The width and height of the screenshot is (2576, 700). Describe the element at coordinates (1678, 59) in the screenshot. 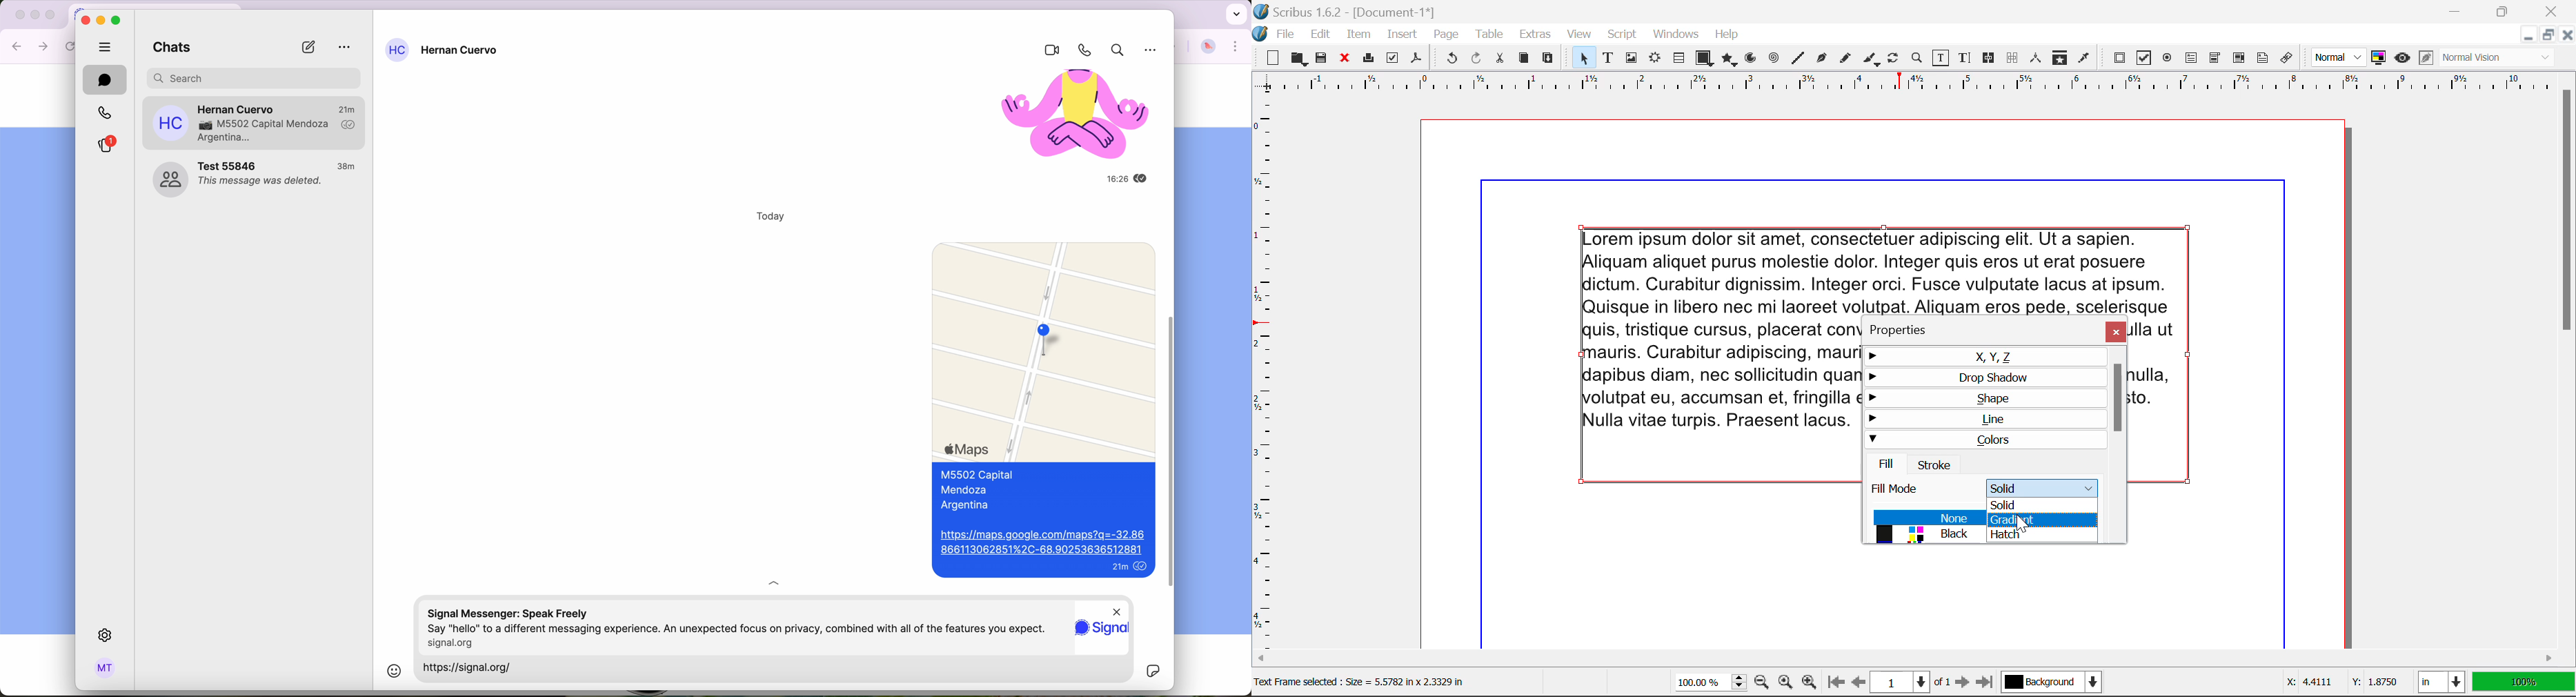

I see `Tables` at that location.